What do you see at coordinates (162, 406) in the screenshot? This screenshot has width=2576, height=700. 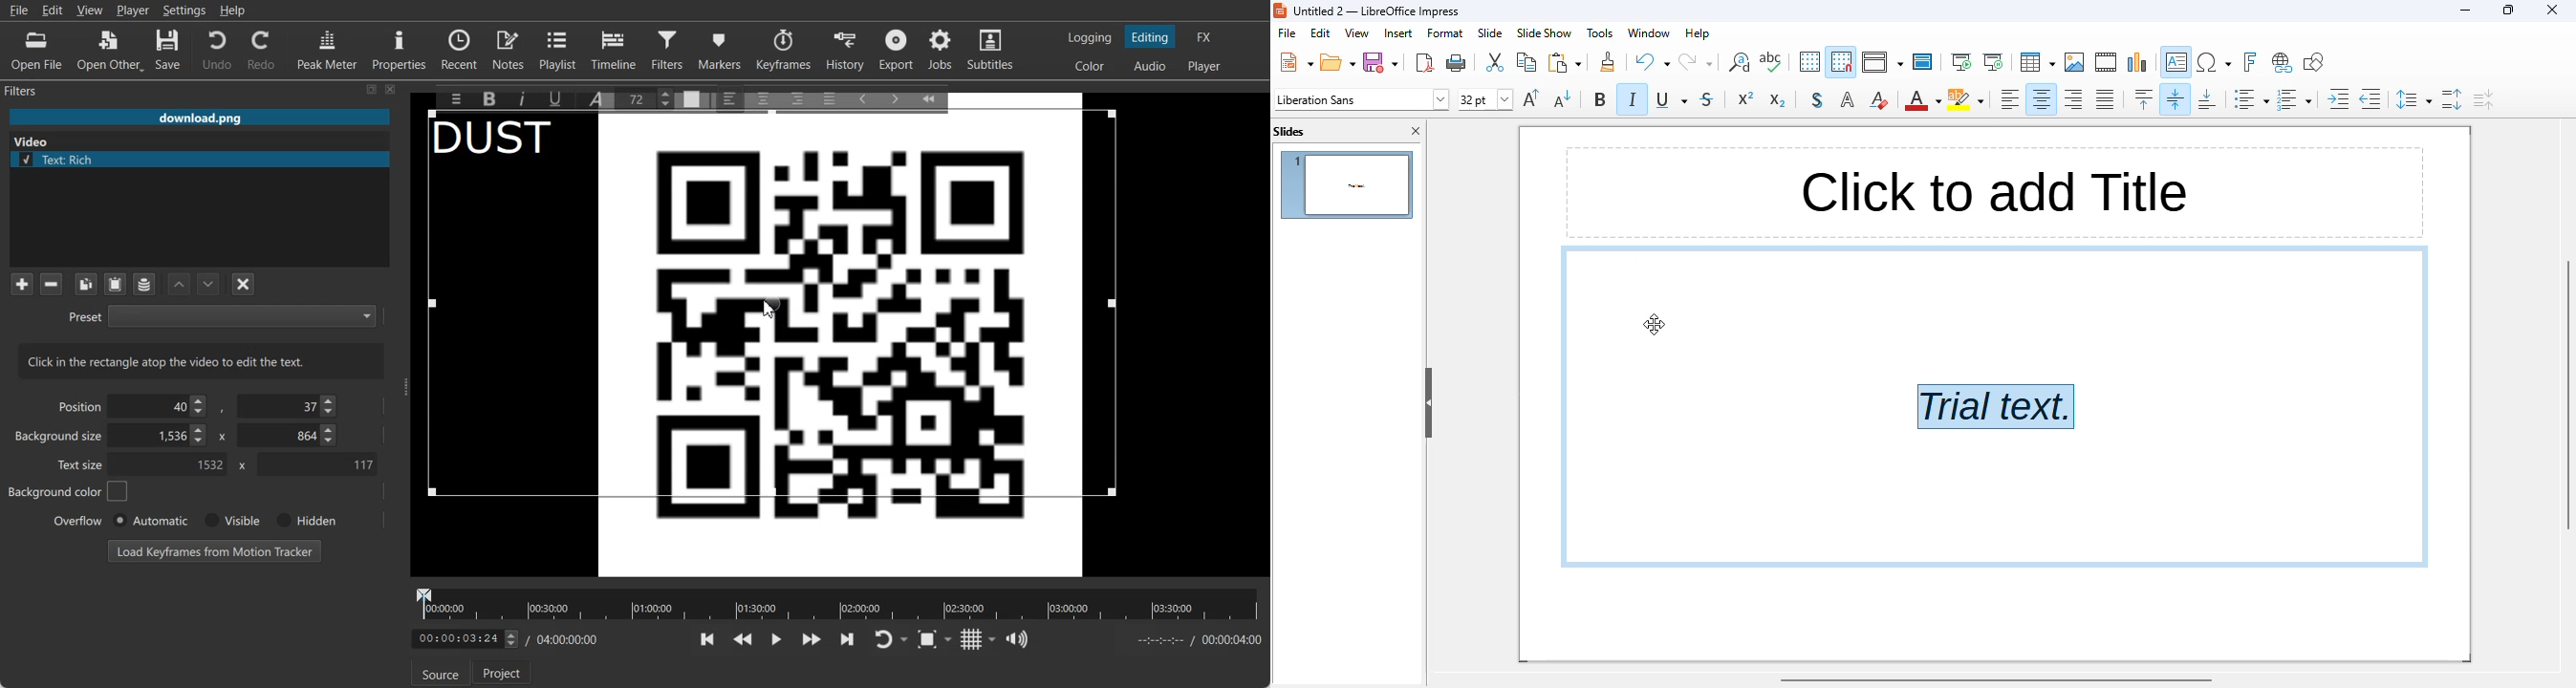 I see `Position Adjuster X- Coordinate` at bounding box center [162, 406].